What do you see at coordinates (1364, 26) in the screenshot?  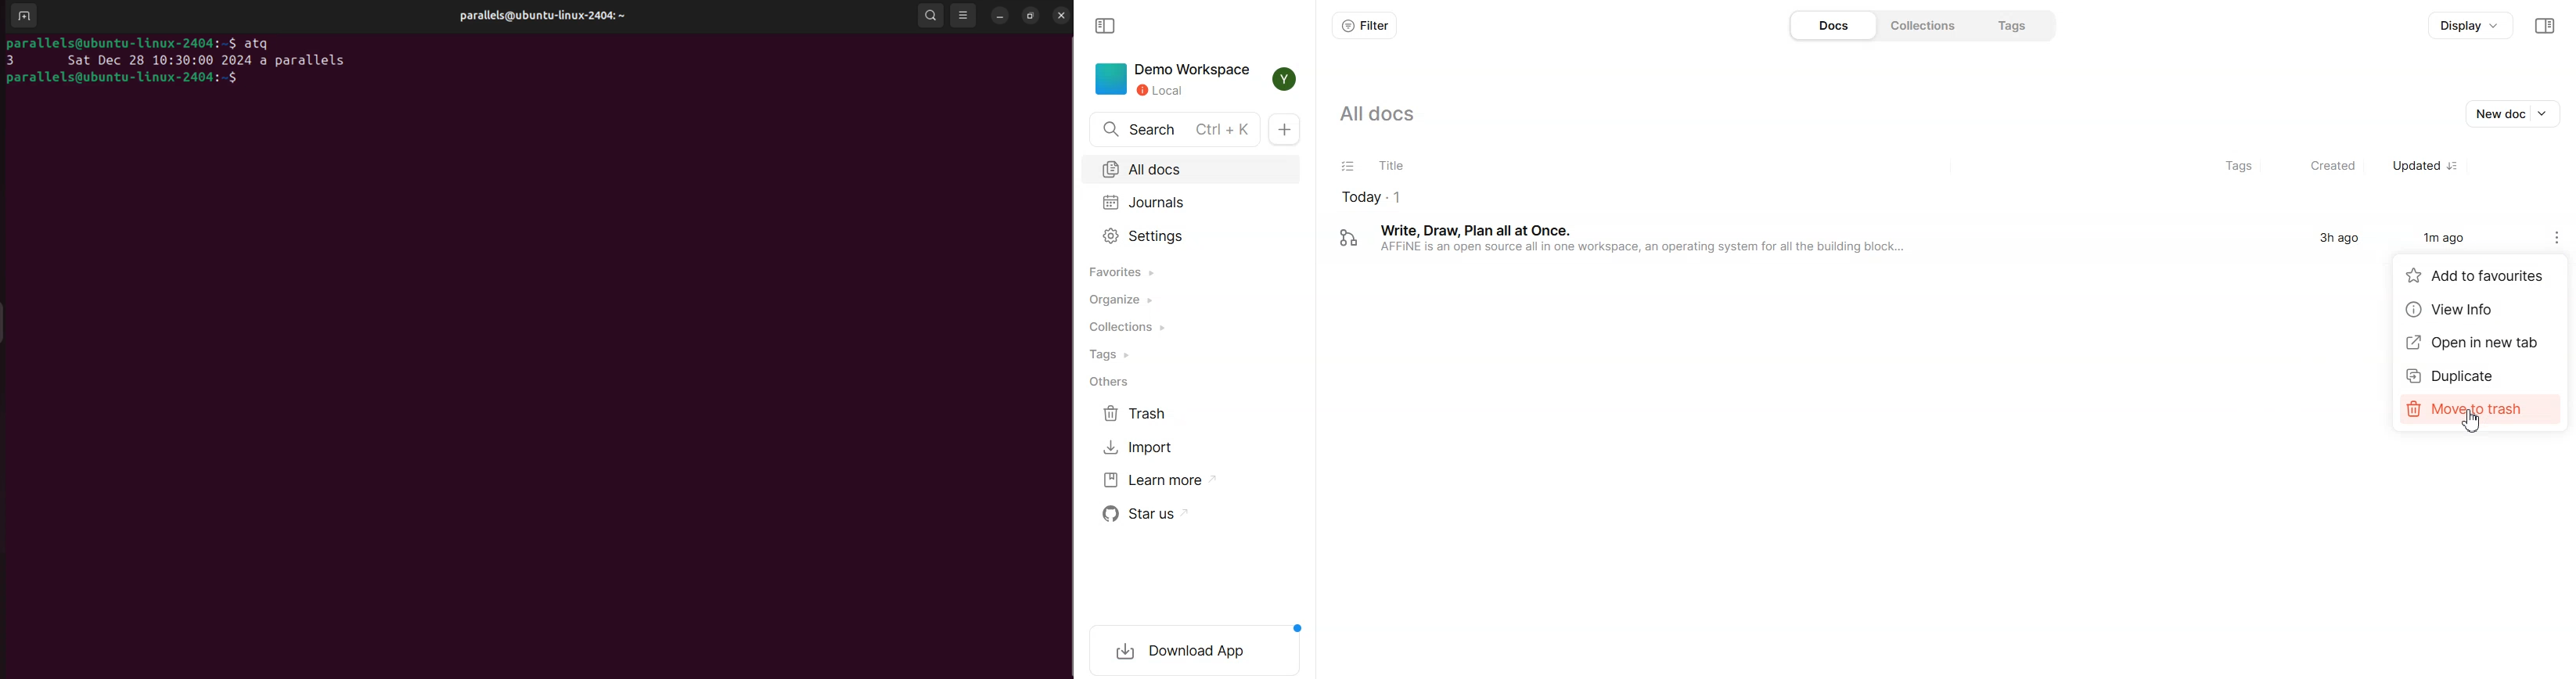 I see `Filter` at bounding box center [1364, 26].